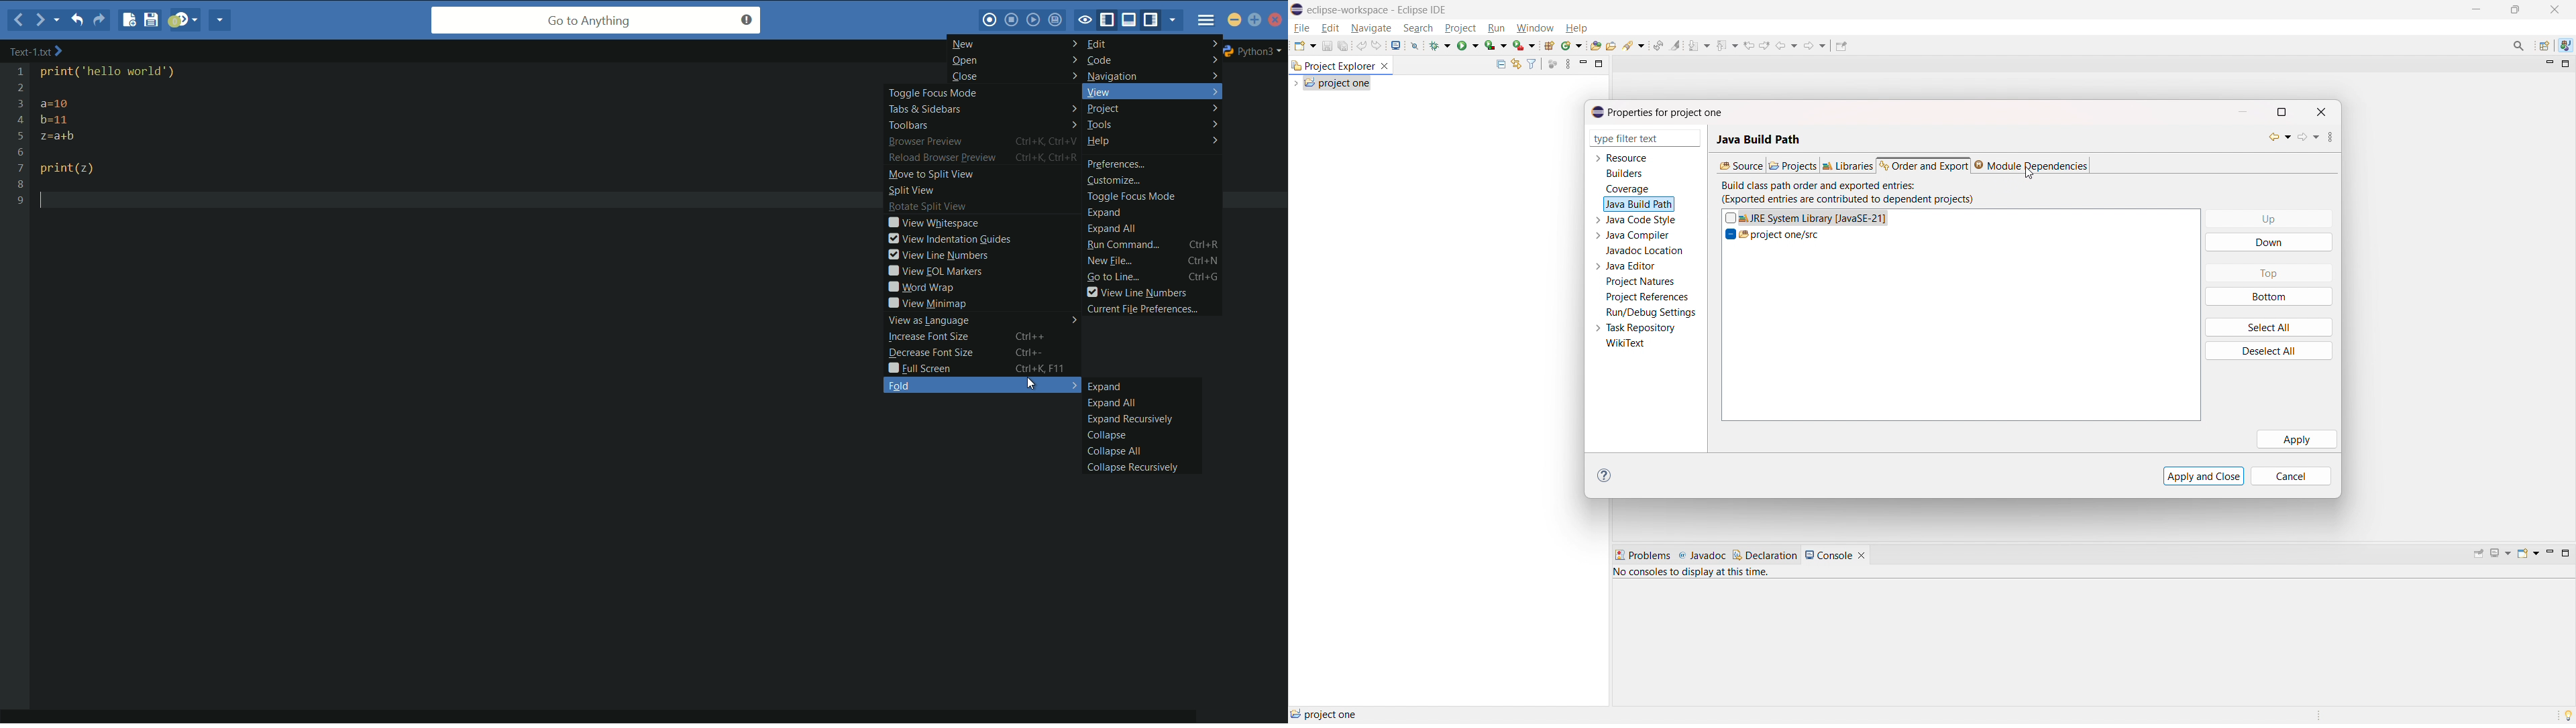 The image size is (2576, 728). Describe the element at coordinates (934, 94) in the screenshot. I see `toggle focus mode` at that location.